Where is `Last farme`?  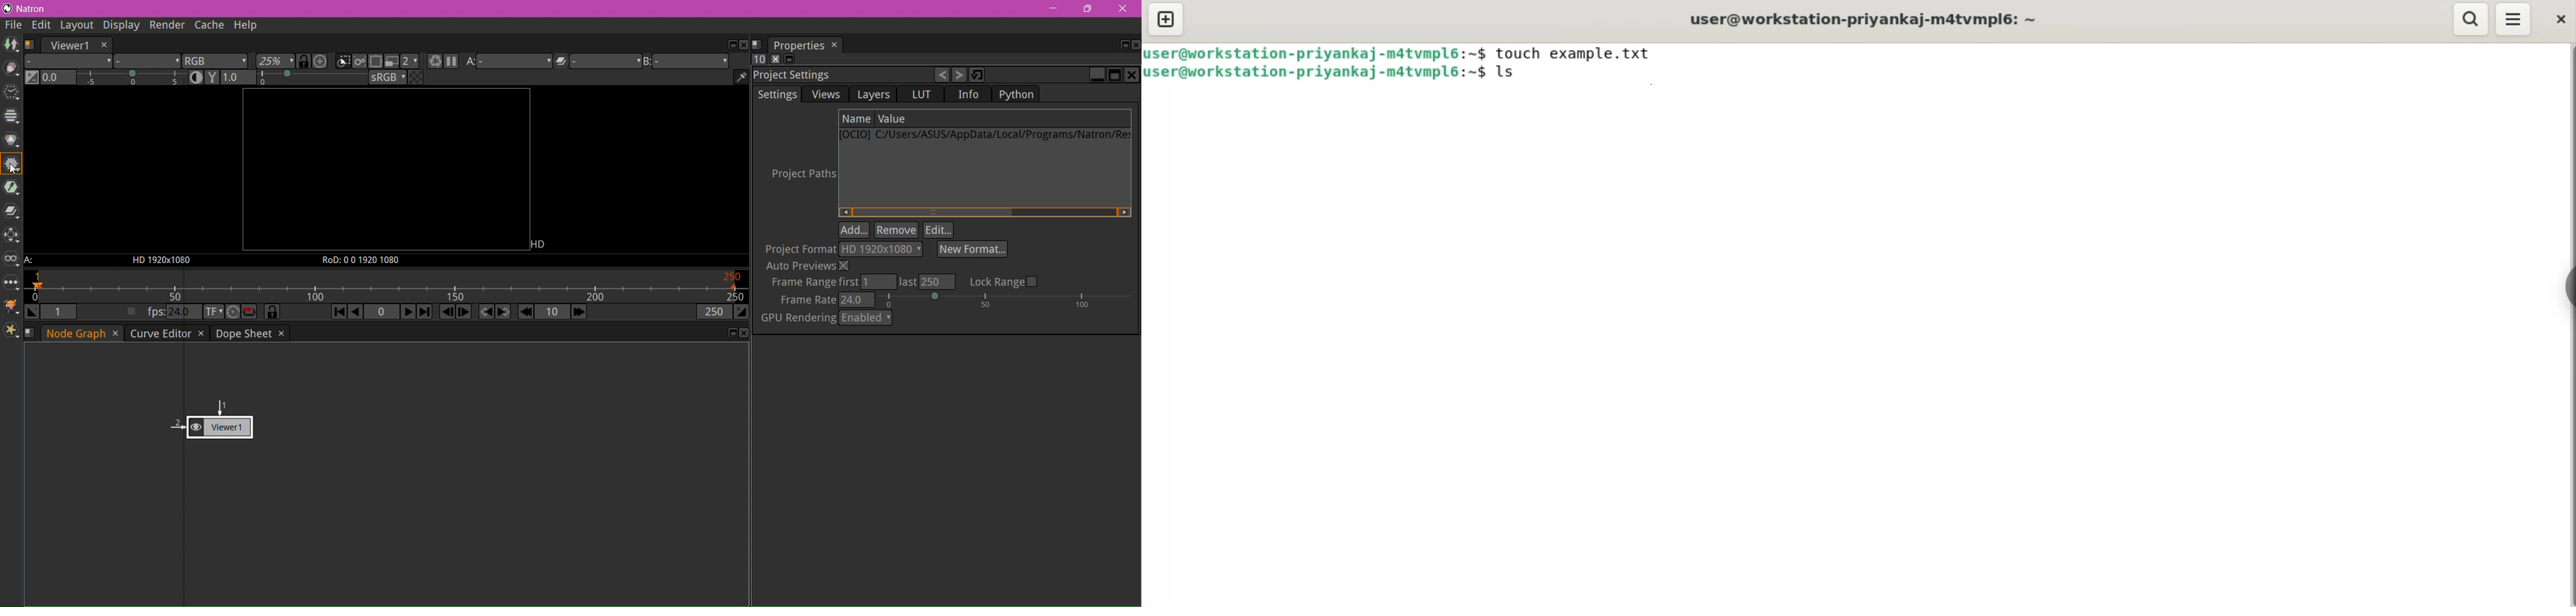 Last farme is located at coordinates (424, 312).